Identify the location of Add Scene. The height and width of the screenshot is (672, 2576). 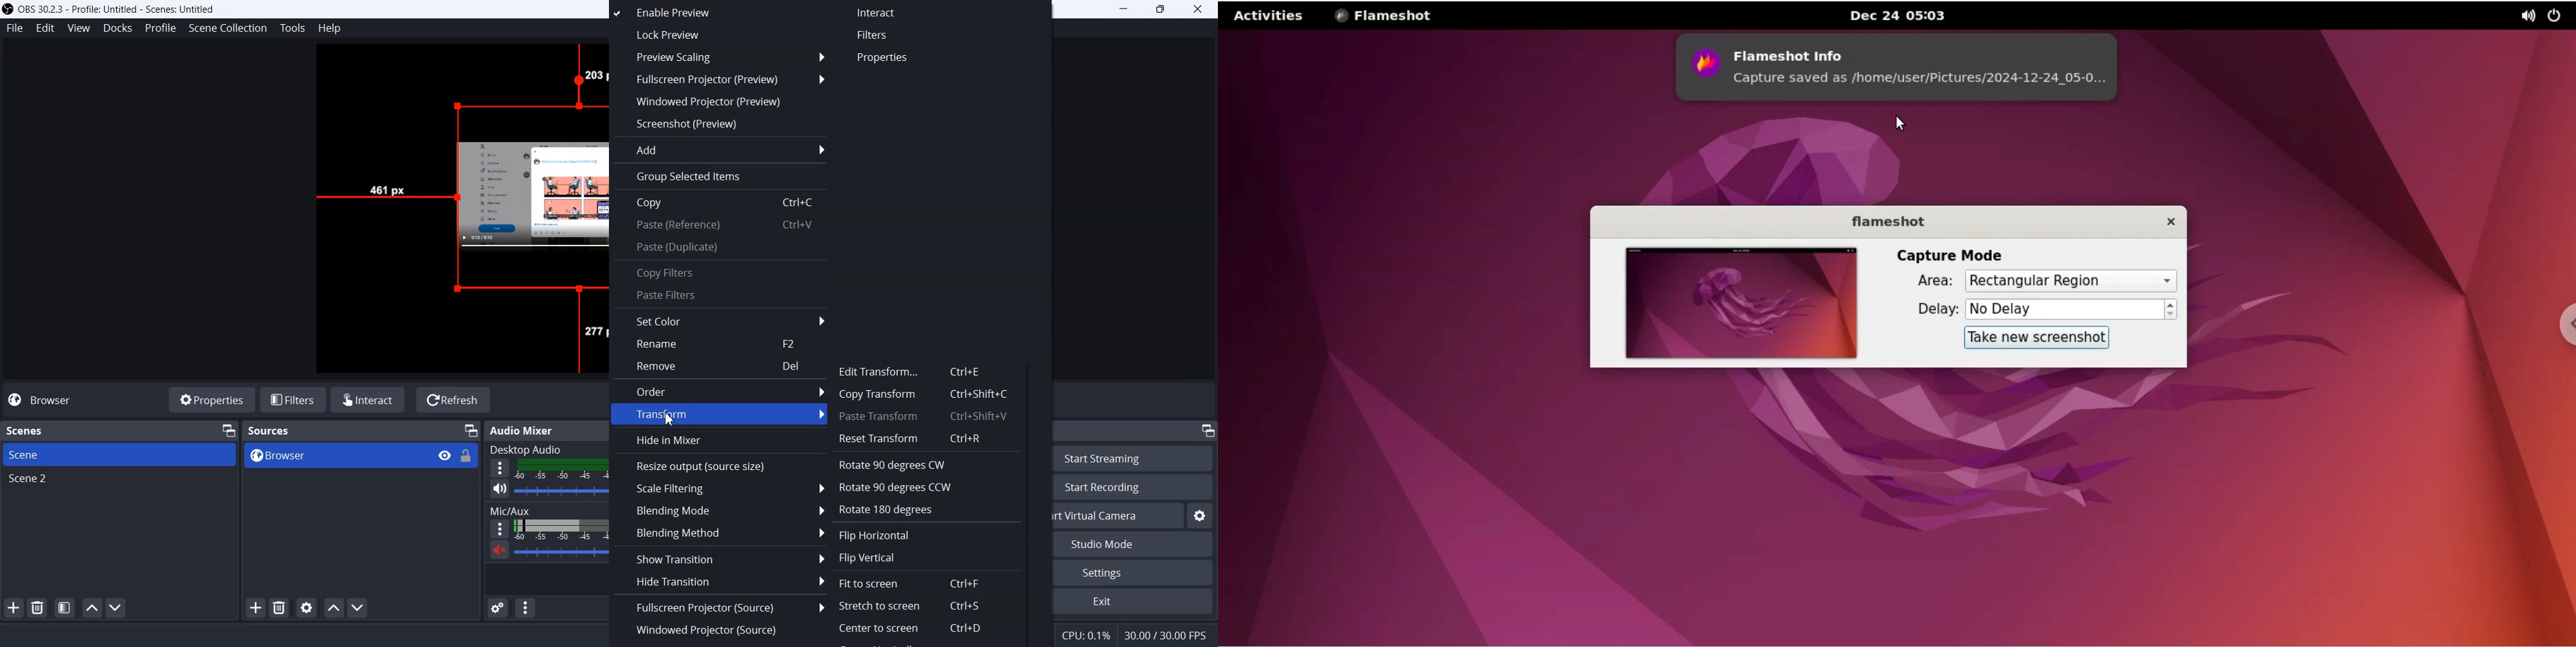
(13, 608).